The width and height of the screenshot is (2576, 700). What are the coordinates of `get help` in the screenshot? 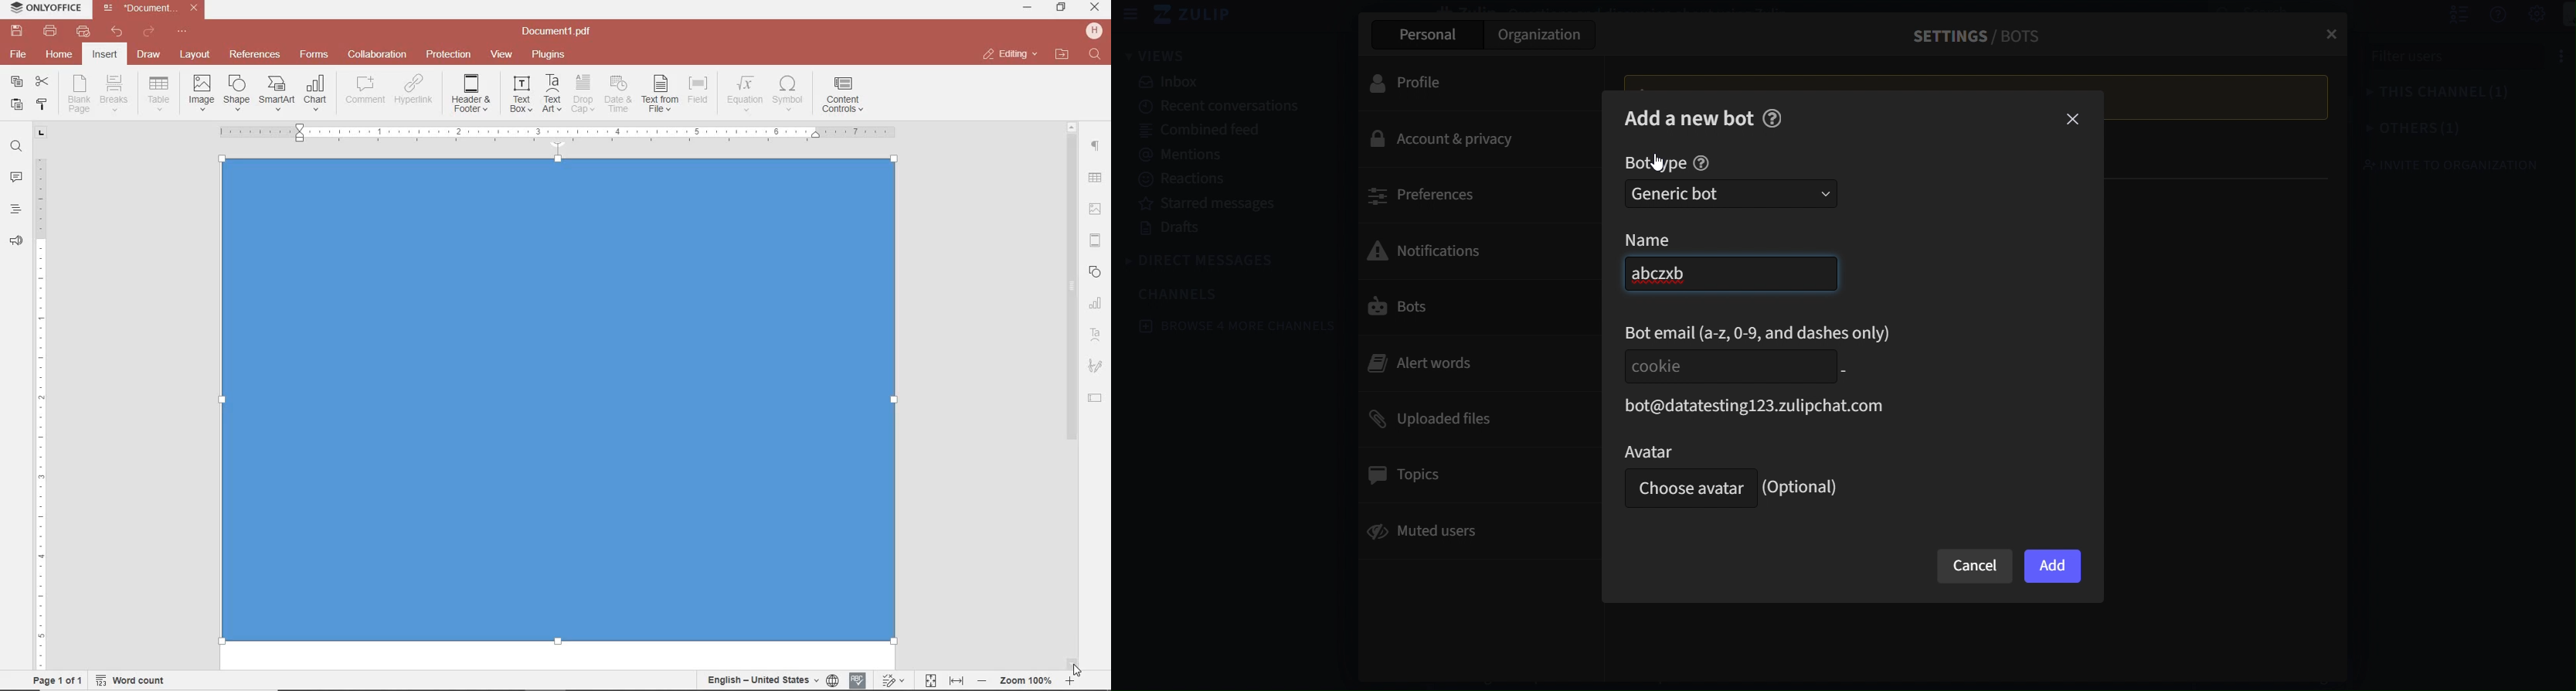 It's located at (2481, 15).